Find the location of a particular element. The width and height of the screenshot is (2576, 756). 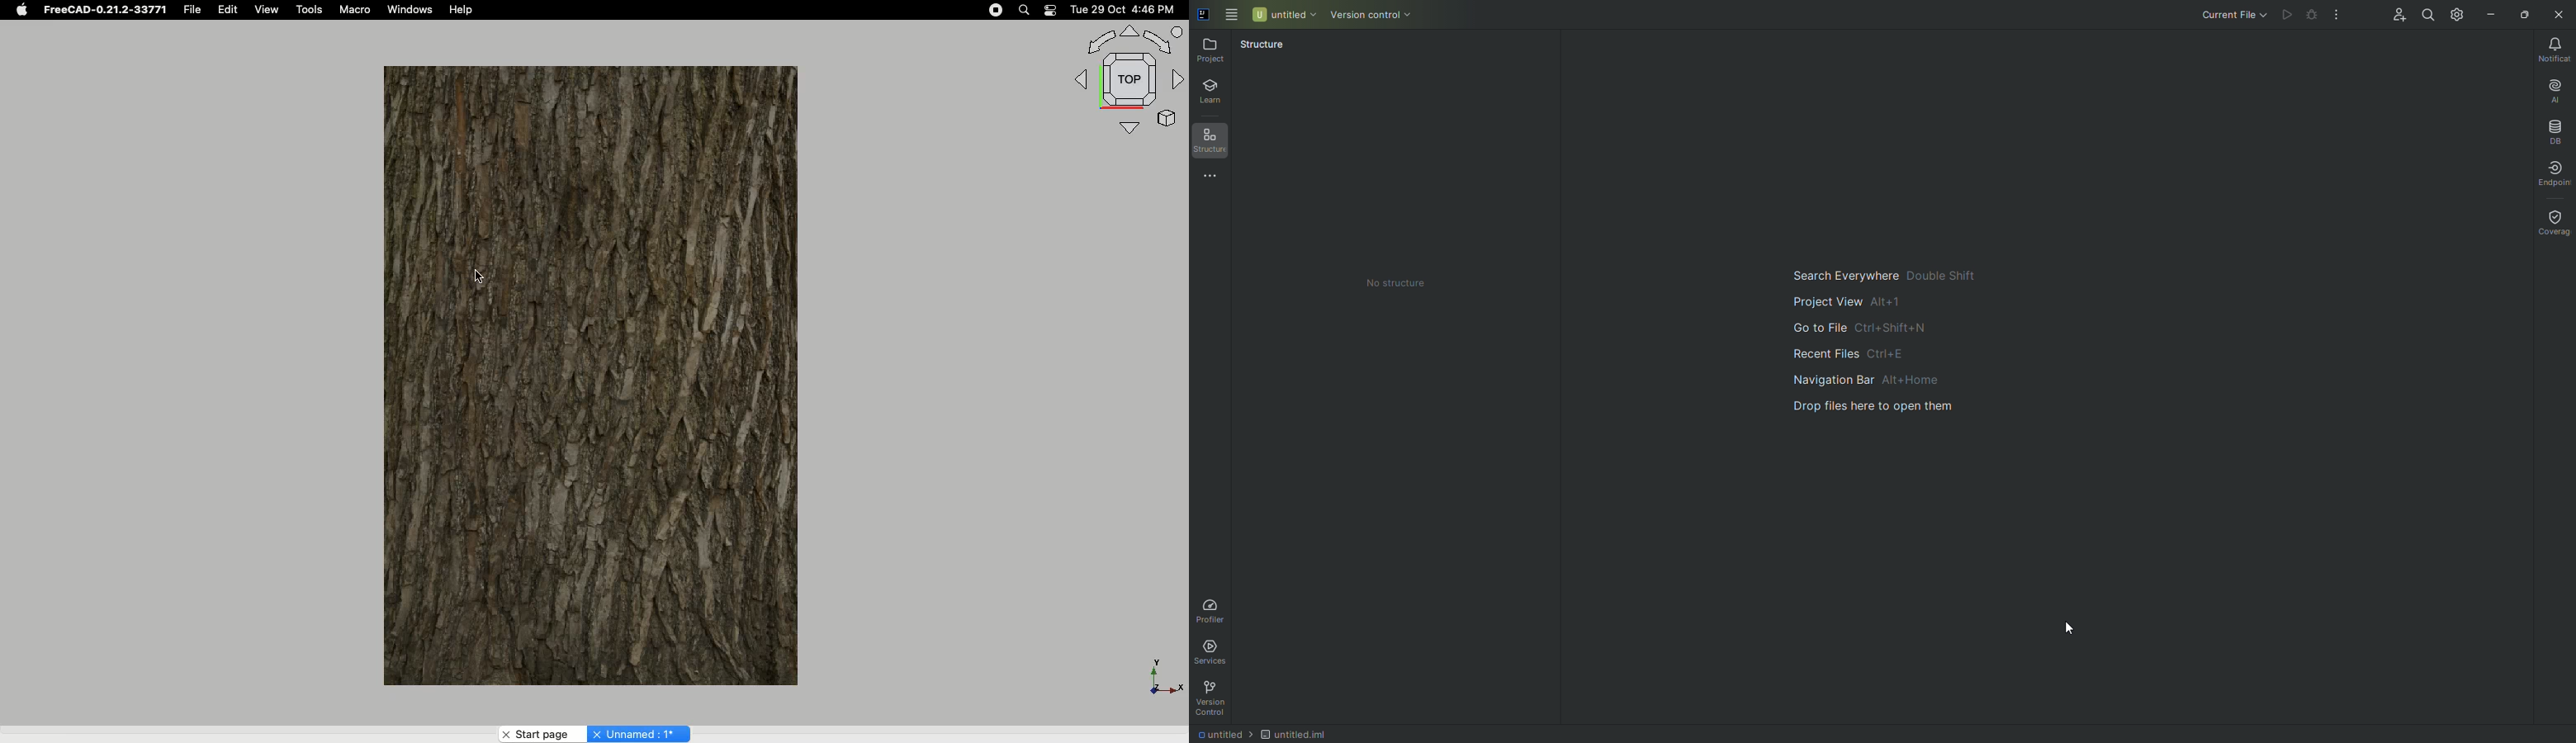

go to file is located at coordinates (1889, 330).